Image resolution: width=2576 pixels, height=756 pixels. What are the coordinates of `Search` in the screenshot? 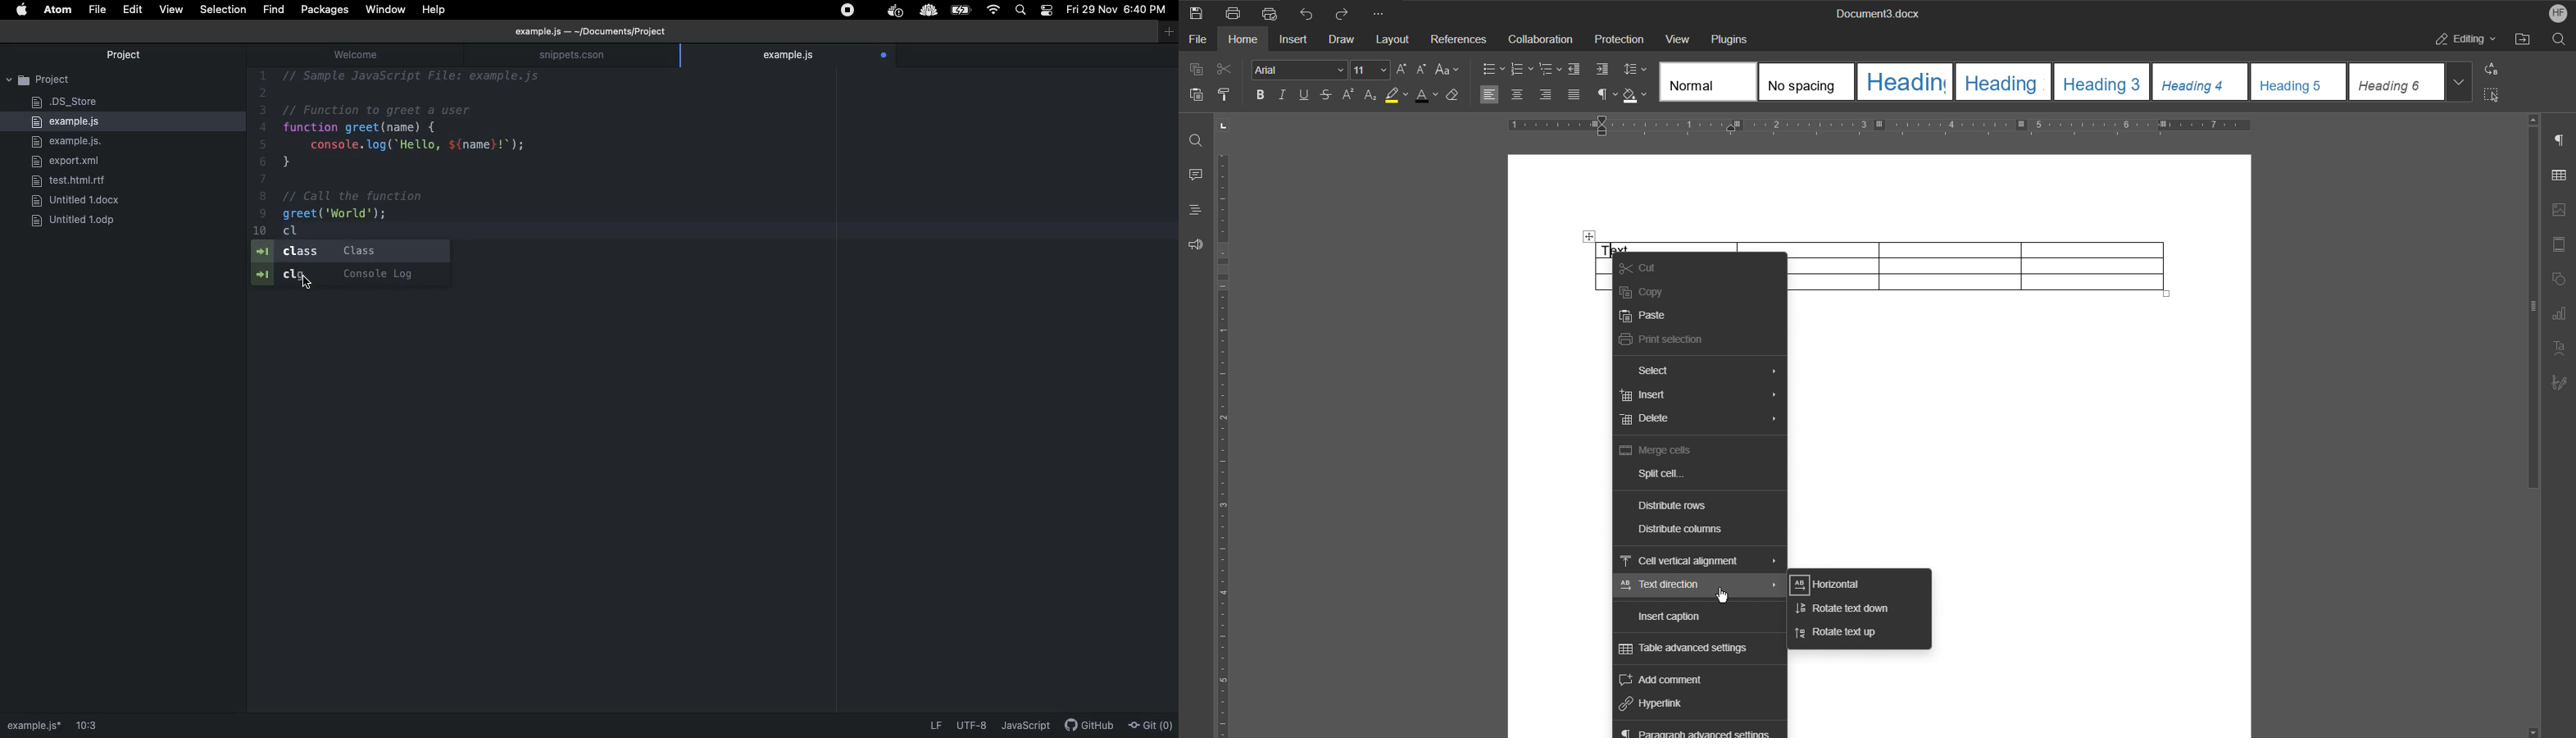 It's located at (2560, 39).